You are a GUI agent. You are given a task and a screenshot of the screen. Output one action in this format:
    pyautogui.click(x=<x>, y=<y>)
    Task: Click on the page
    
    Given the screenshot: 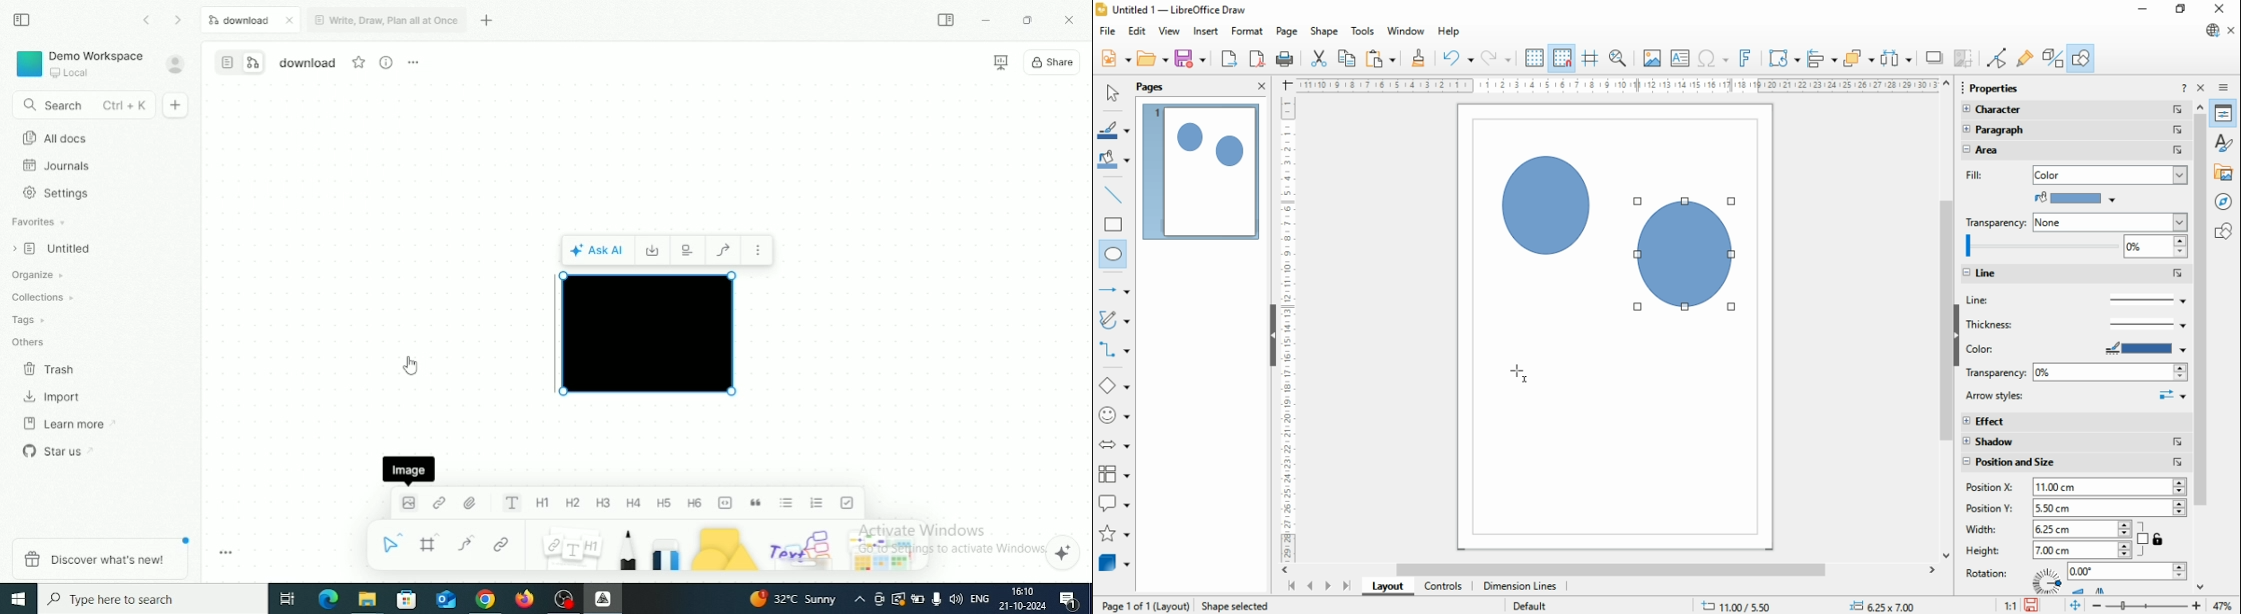 What is the action you would take?
    pyautogui.click(x=1288, y=31)
    